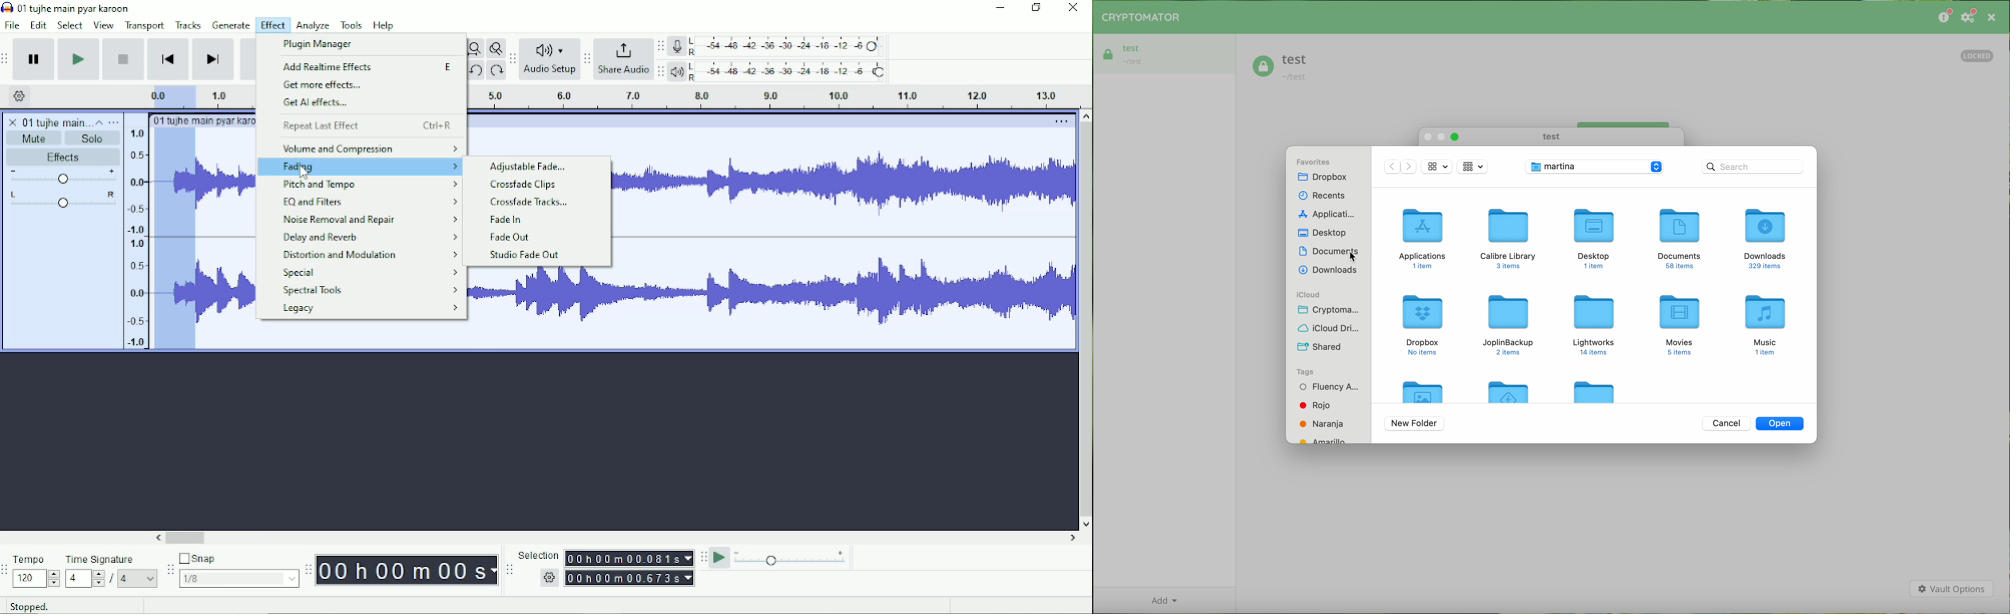  Describe the element at coordinates (213, 60) in the screenshot. I see `Skip to end` at that location.